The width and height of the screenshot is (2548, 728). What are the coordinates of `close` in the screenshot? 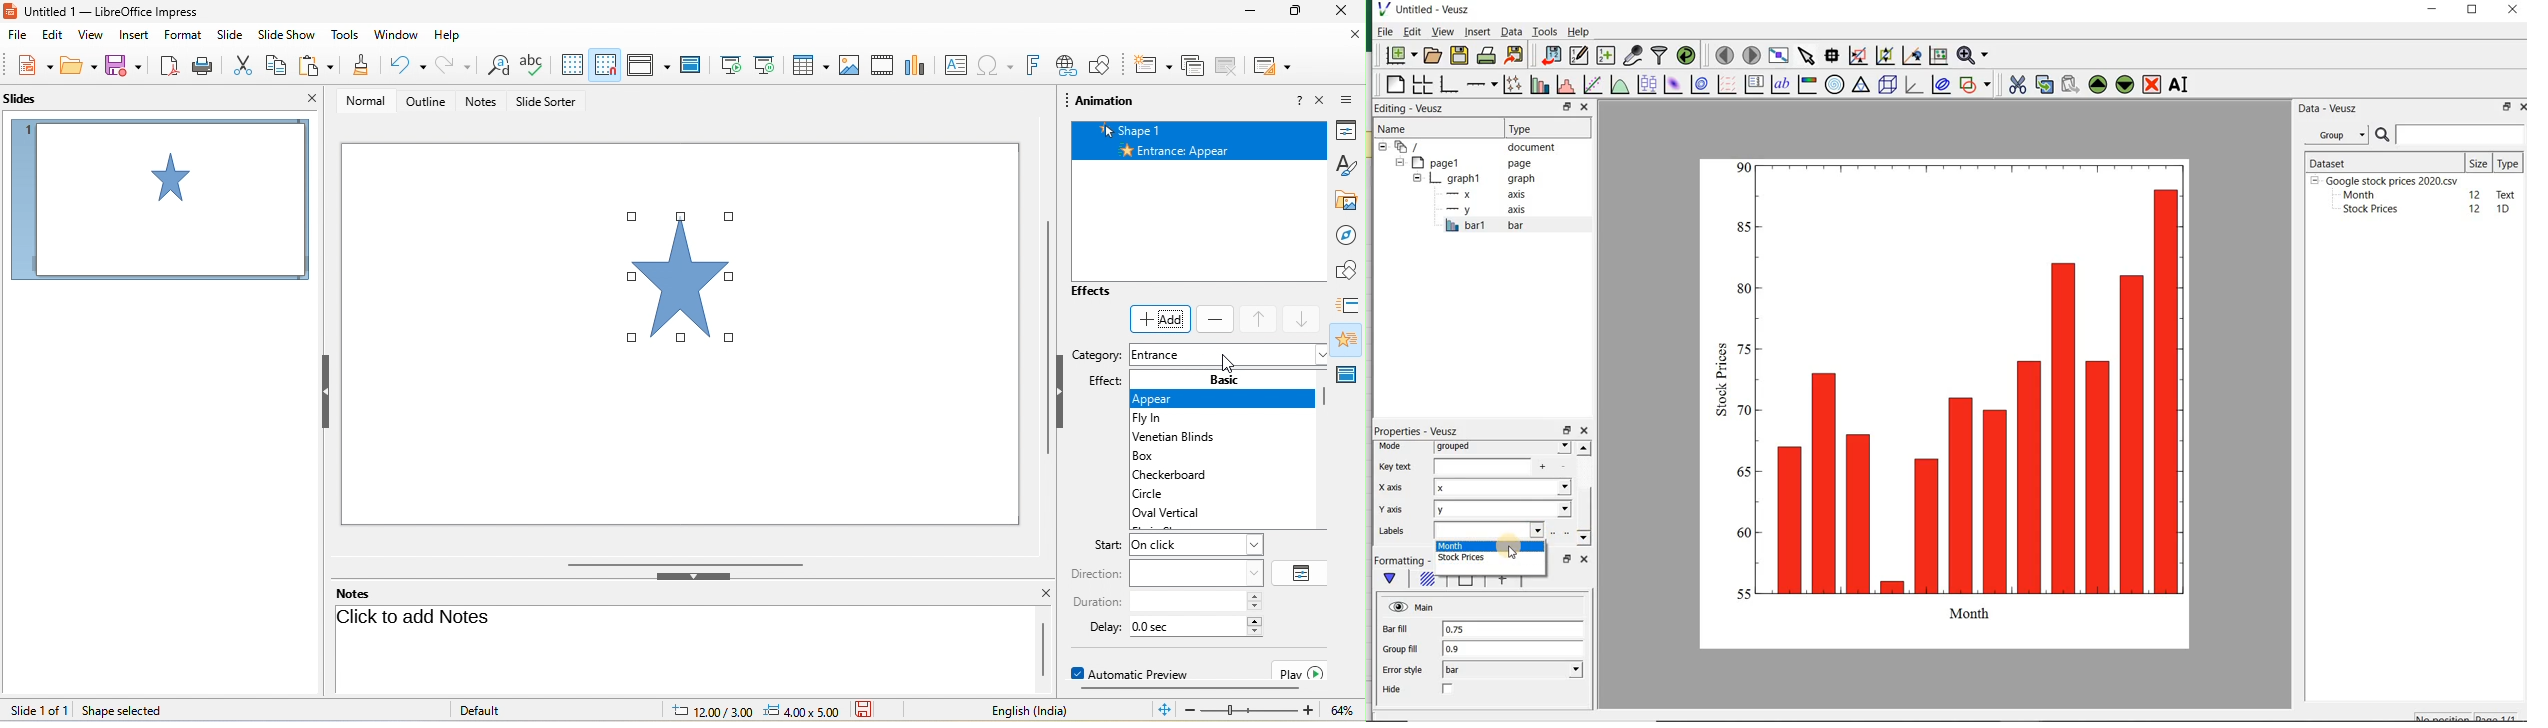 It's located at (1321, 100).